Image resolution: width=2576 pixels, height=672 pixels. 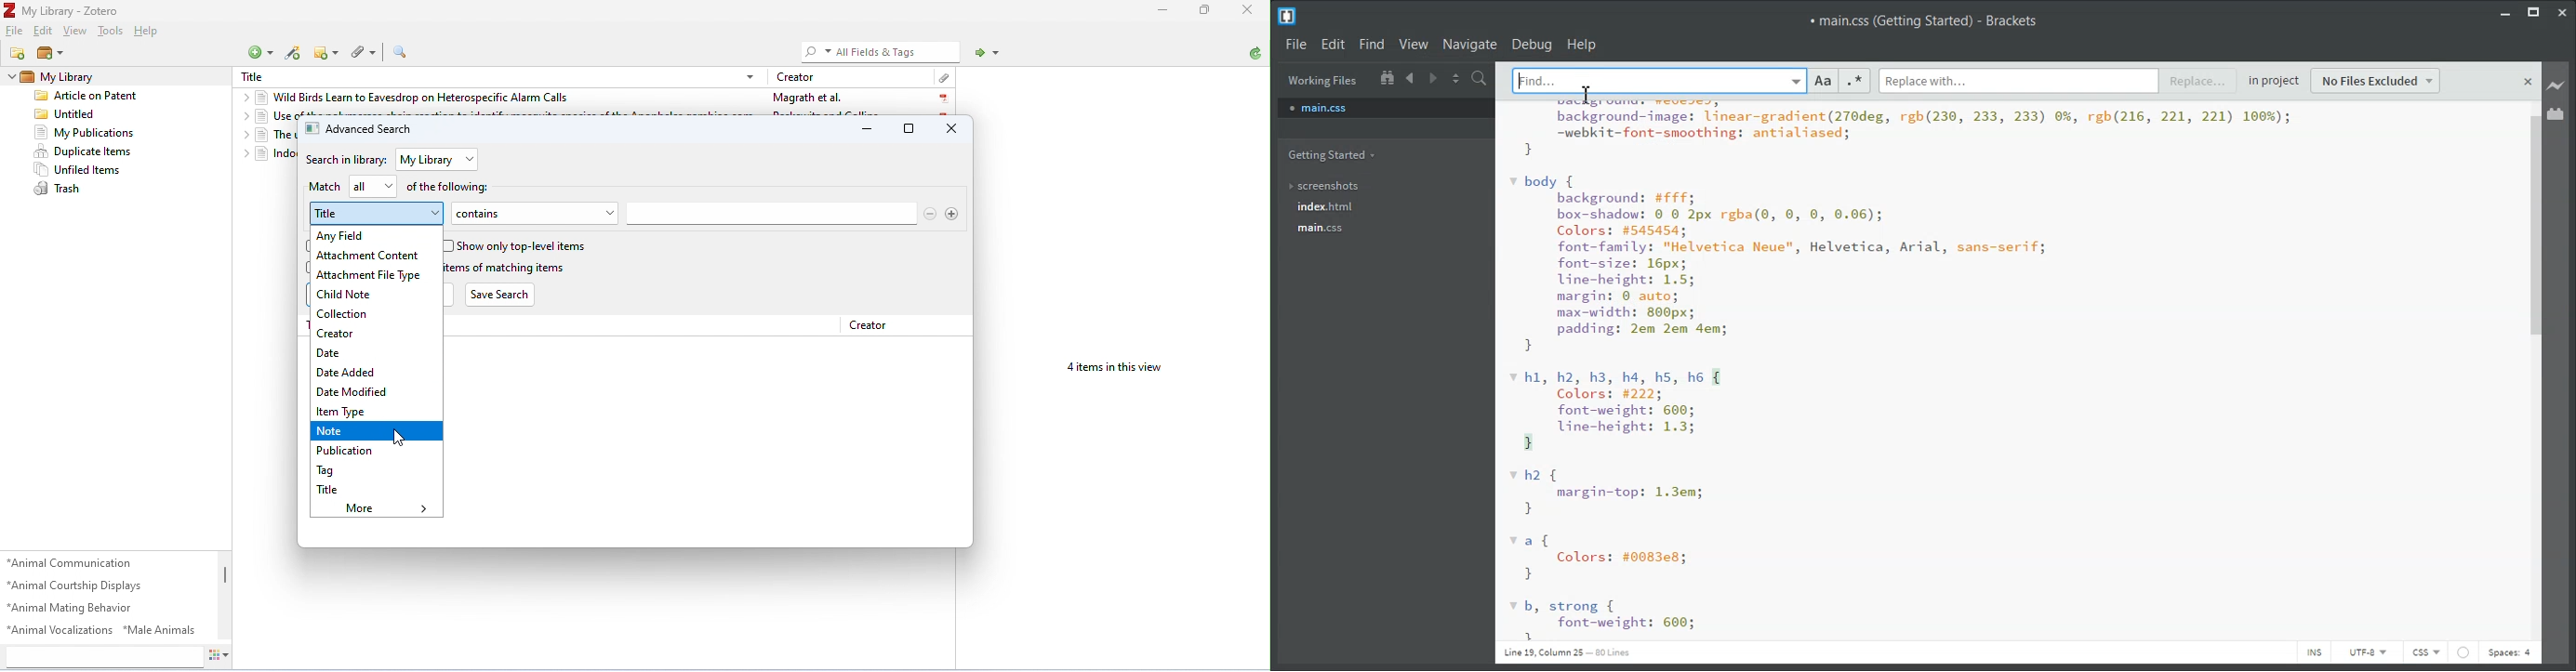 What do you see at coordinates (347, 452) in the screenshot?
I see `publication` at bounding box center [347, 452].